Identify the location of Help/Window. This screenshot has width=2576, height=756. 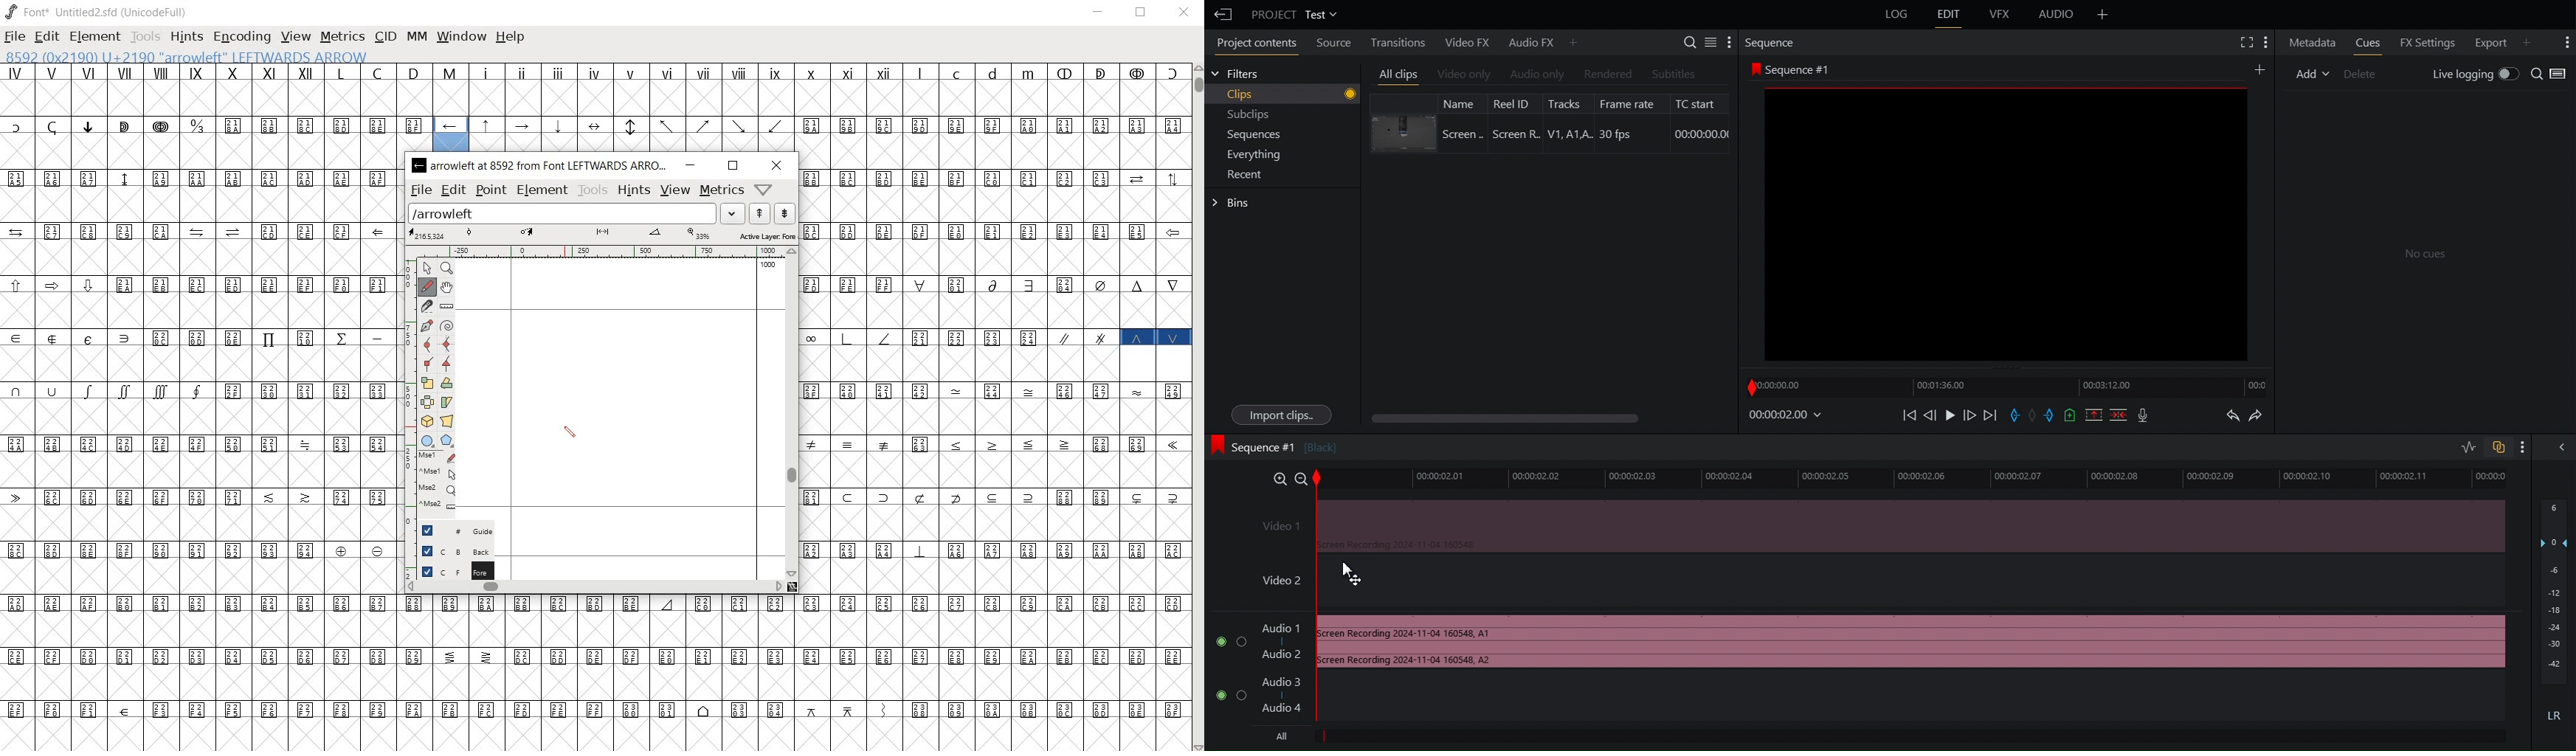
(766, 190).